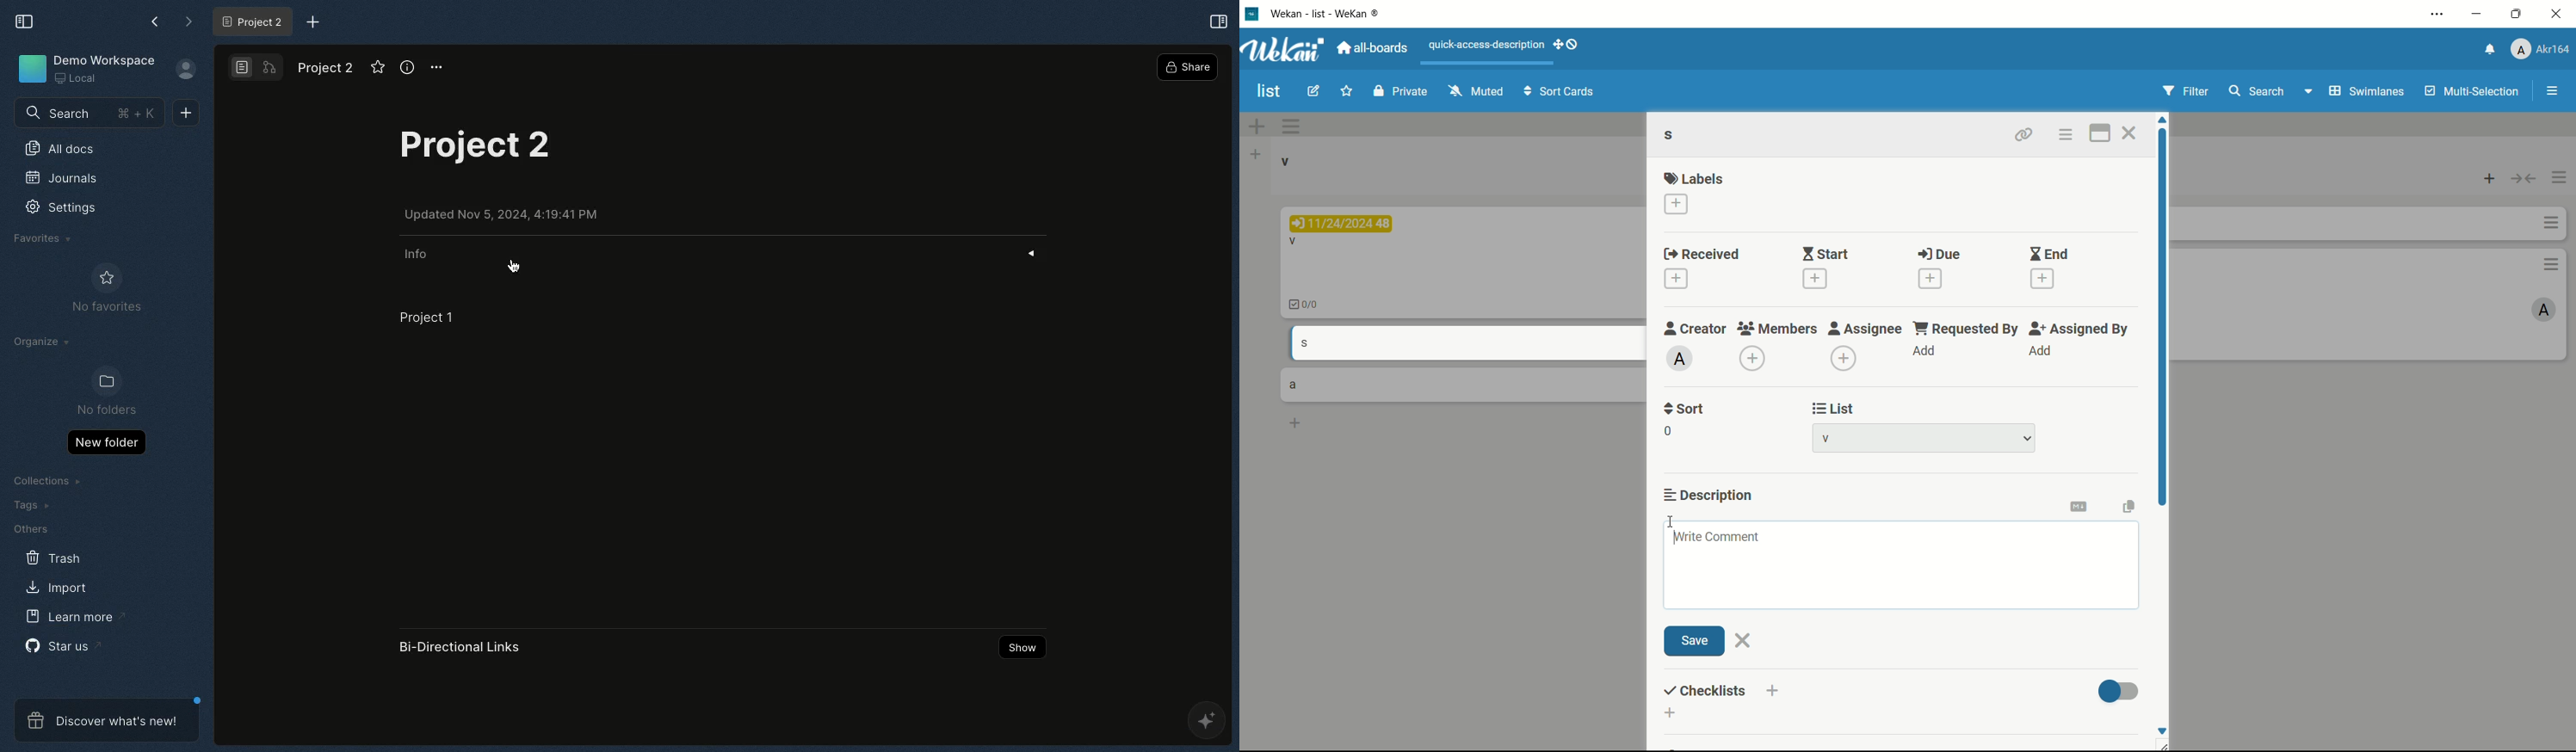  I want to click on received, so click(1703, 253).